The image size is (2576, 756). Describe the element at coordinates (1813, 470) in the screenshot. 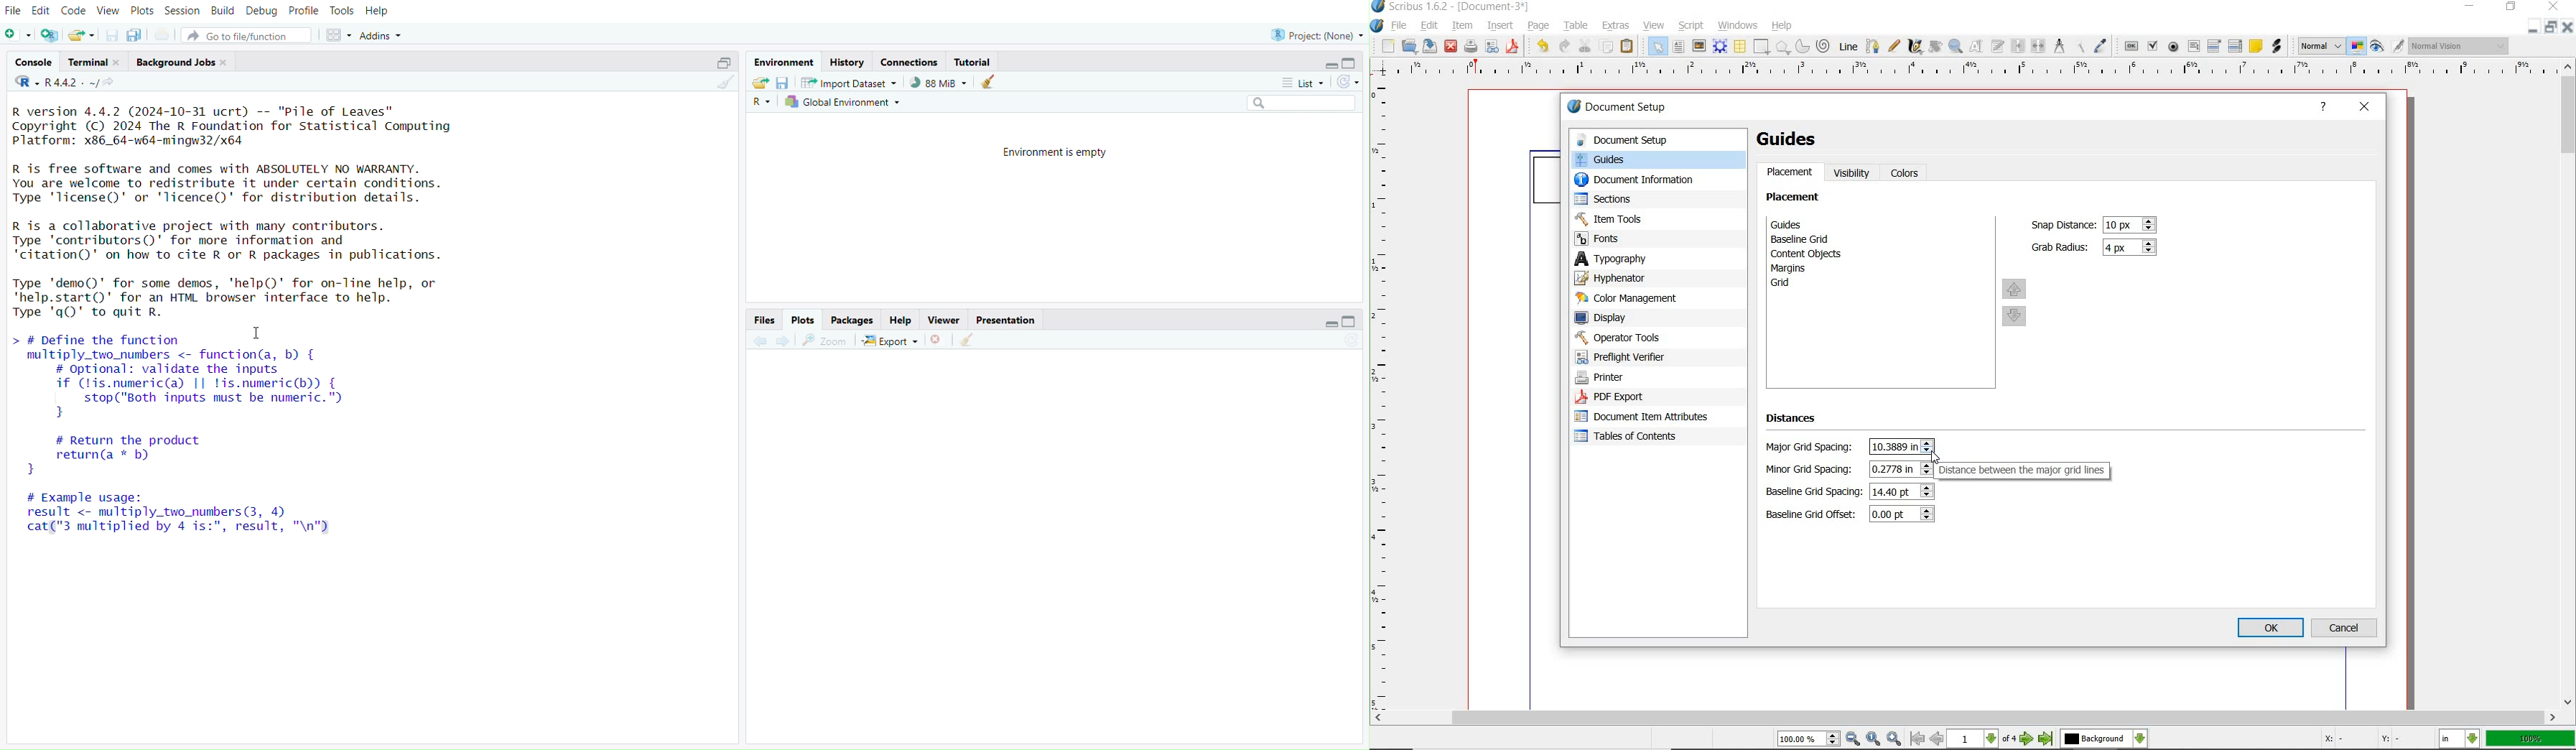

I see `Minor Grid Spacing:` at that location.